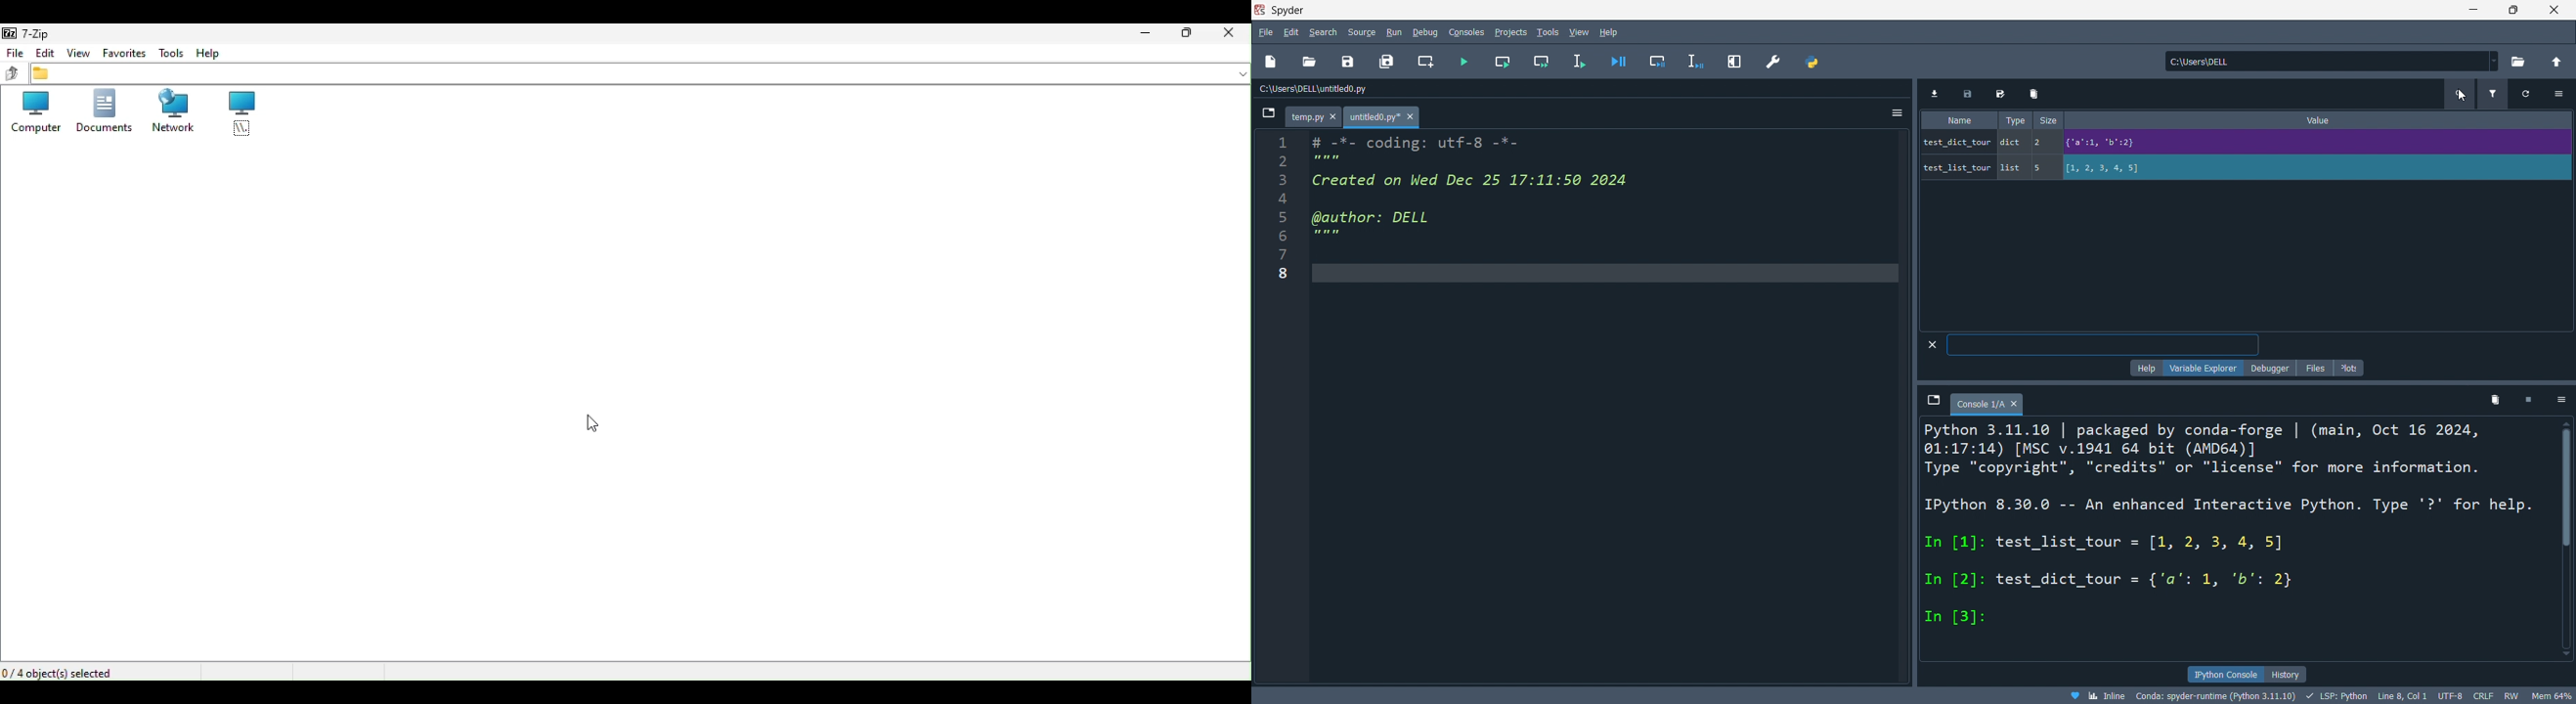 This screenshot has height=728, width=2576. What do you see at coordinates (1929, 344) in the screenshot?
I see `close variable search` at bounding box center [1929, 344].